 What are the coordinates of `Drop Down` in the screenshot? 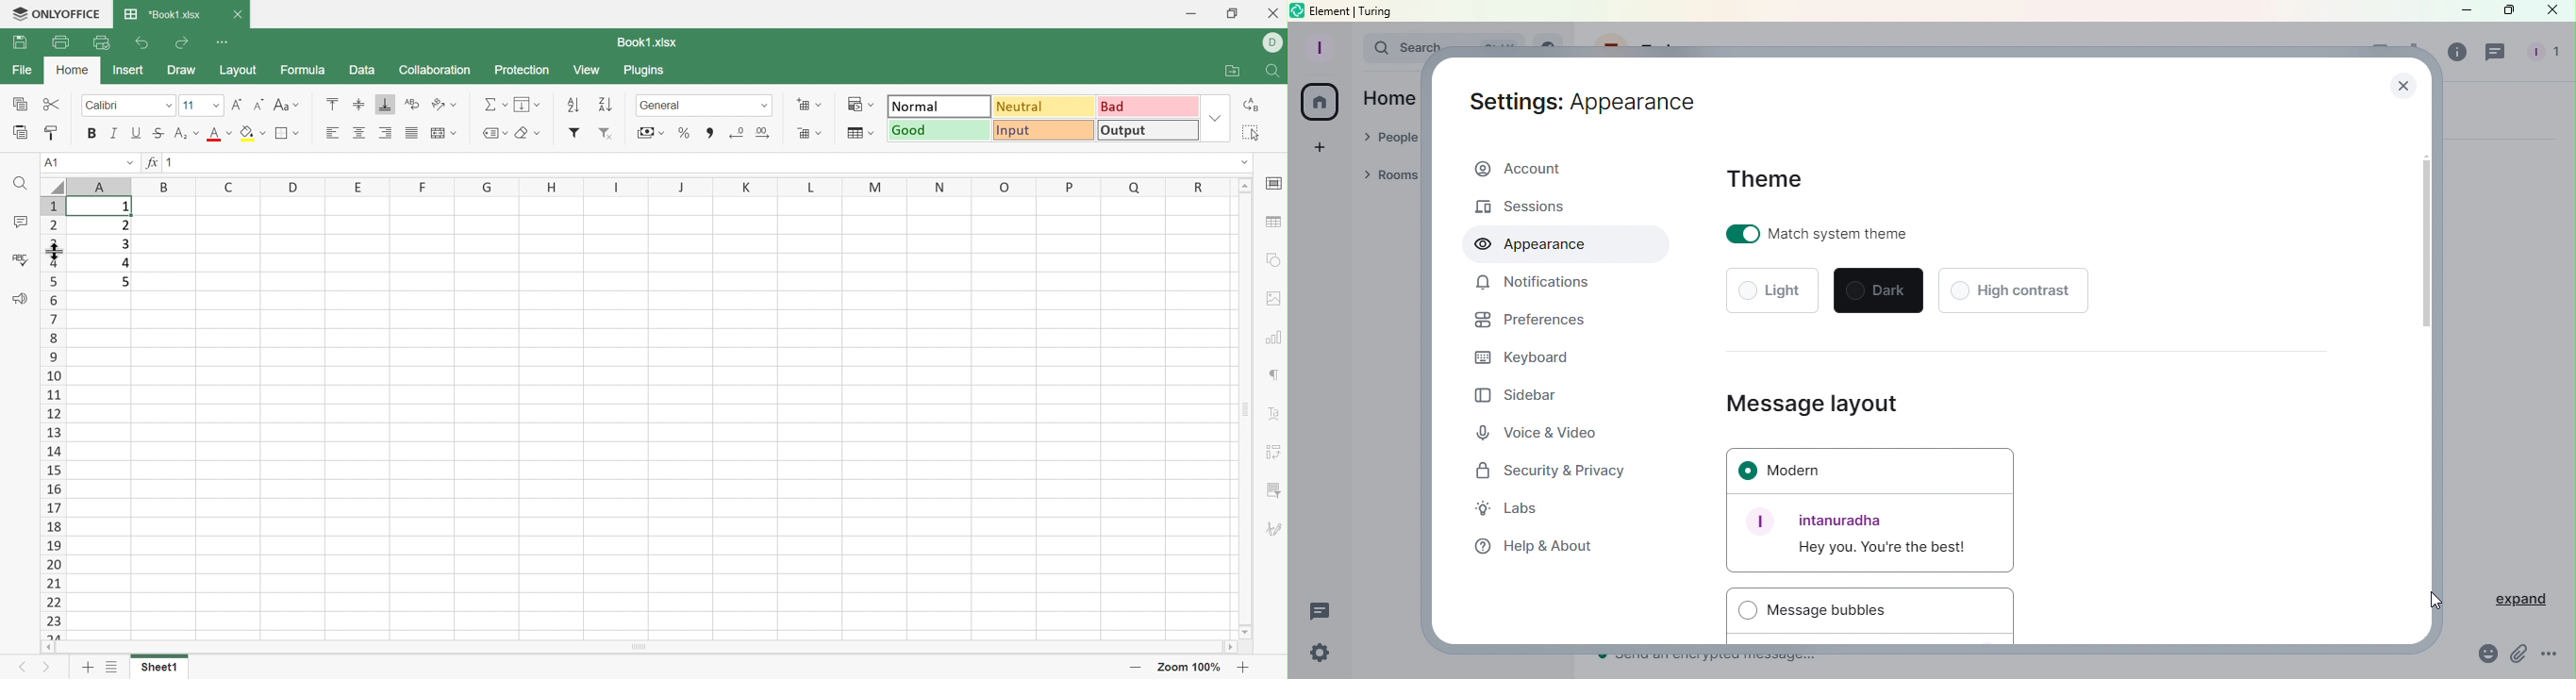 It's located at (1217, 118).